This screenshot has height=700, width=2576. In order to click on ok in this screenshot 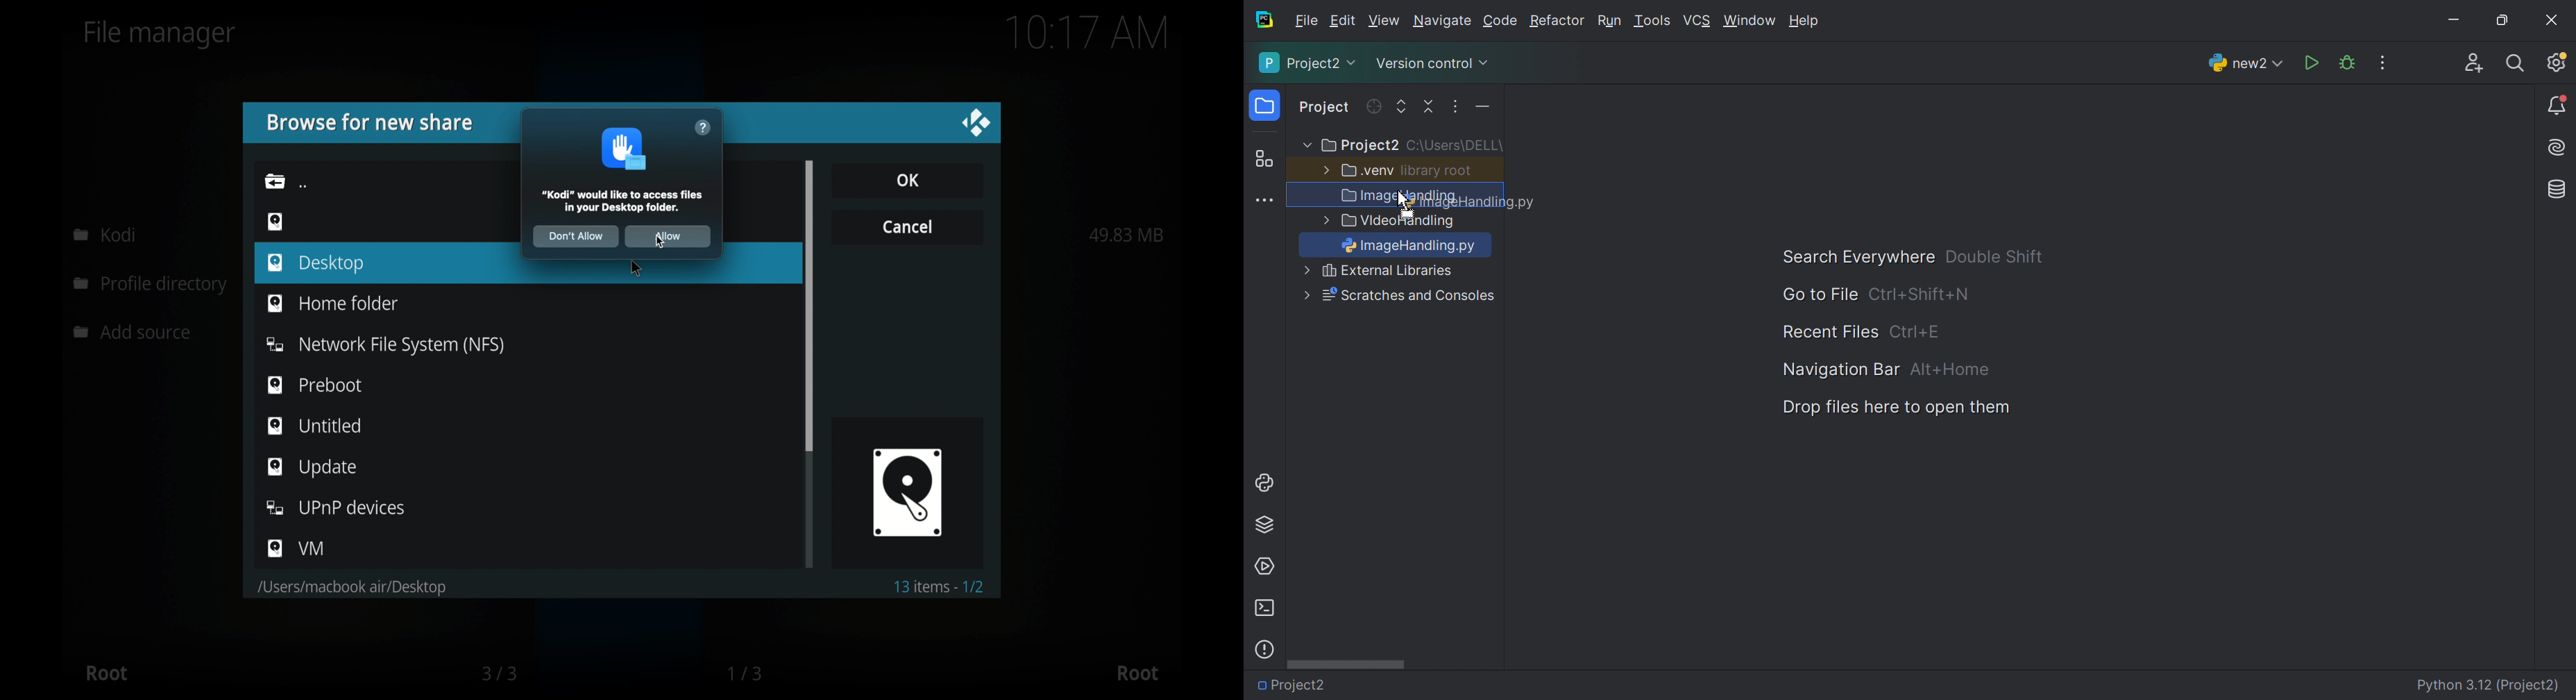, I will do `click(907, 180)`.